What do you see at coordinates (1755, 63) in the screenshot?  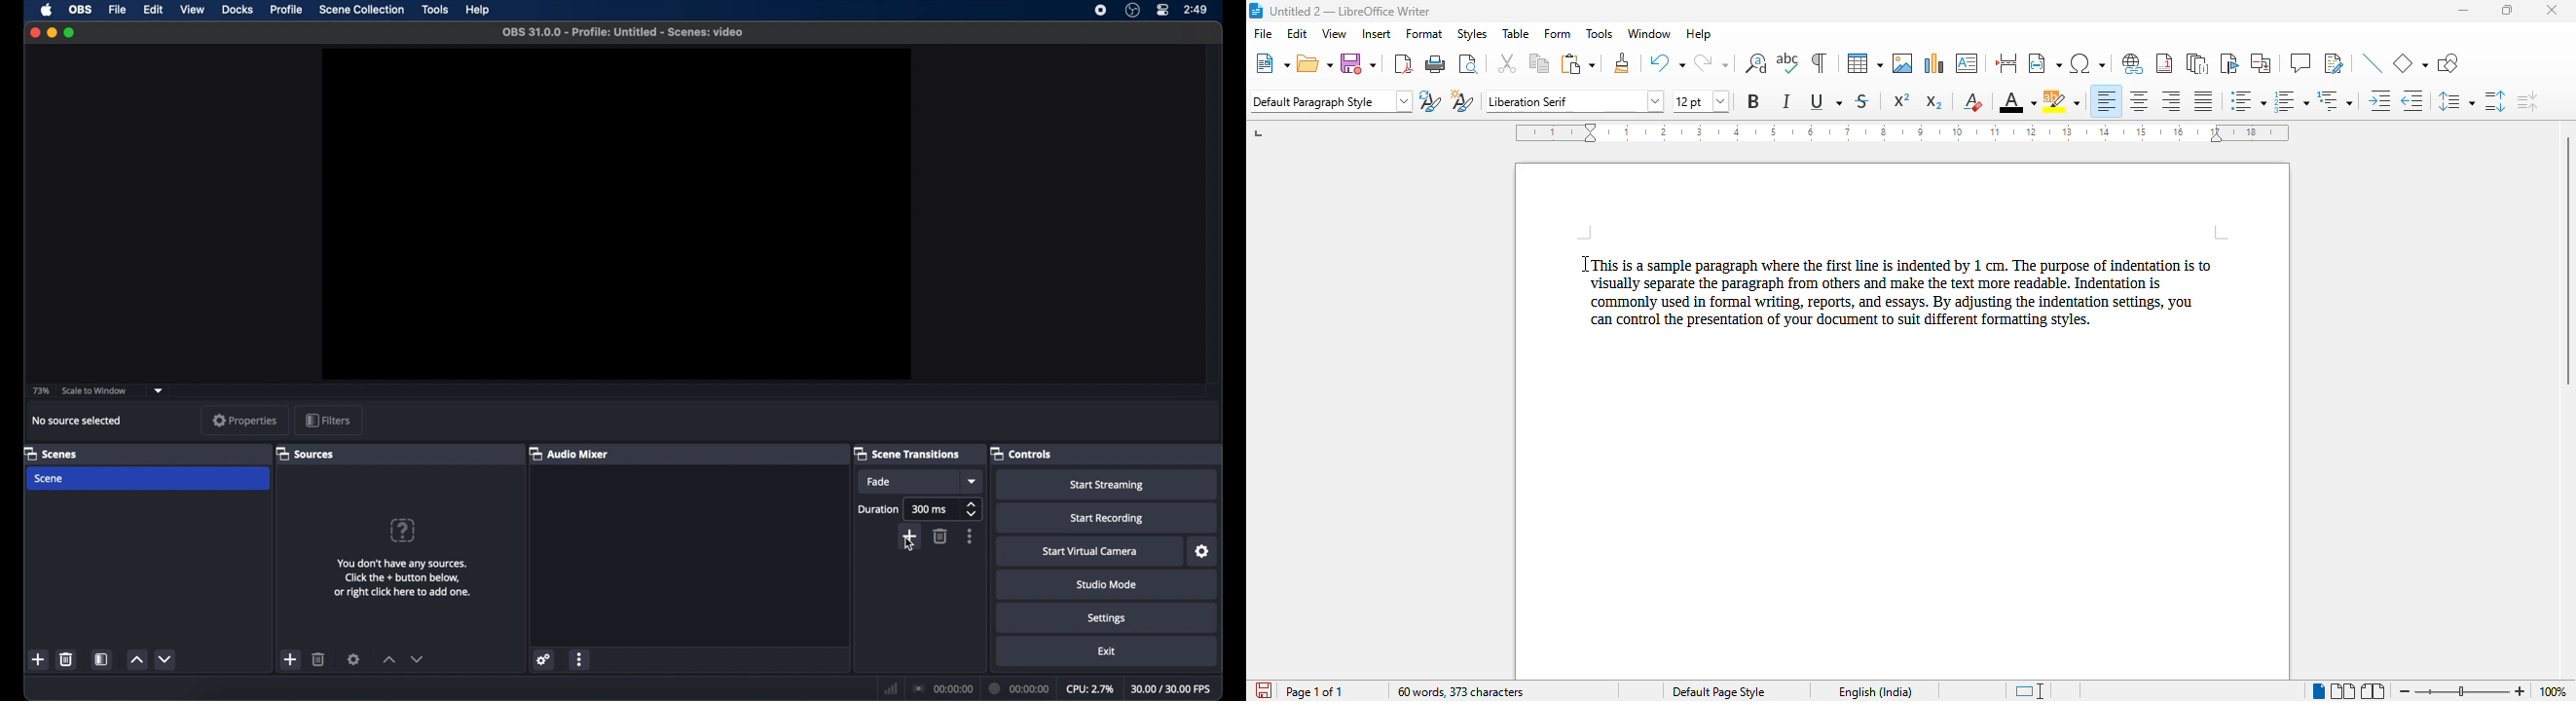 I see `find and replace` at bounding box center [1755, 63].